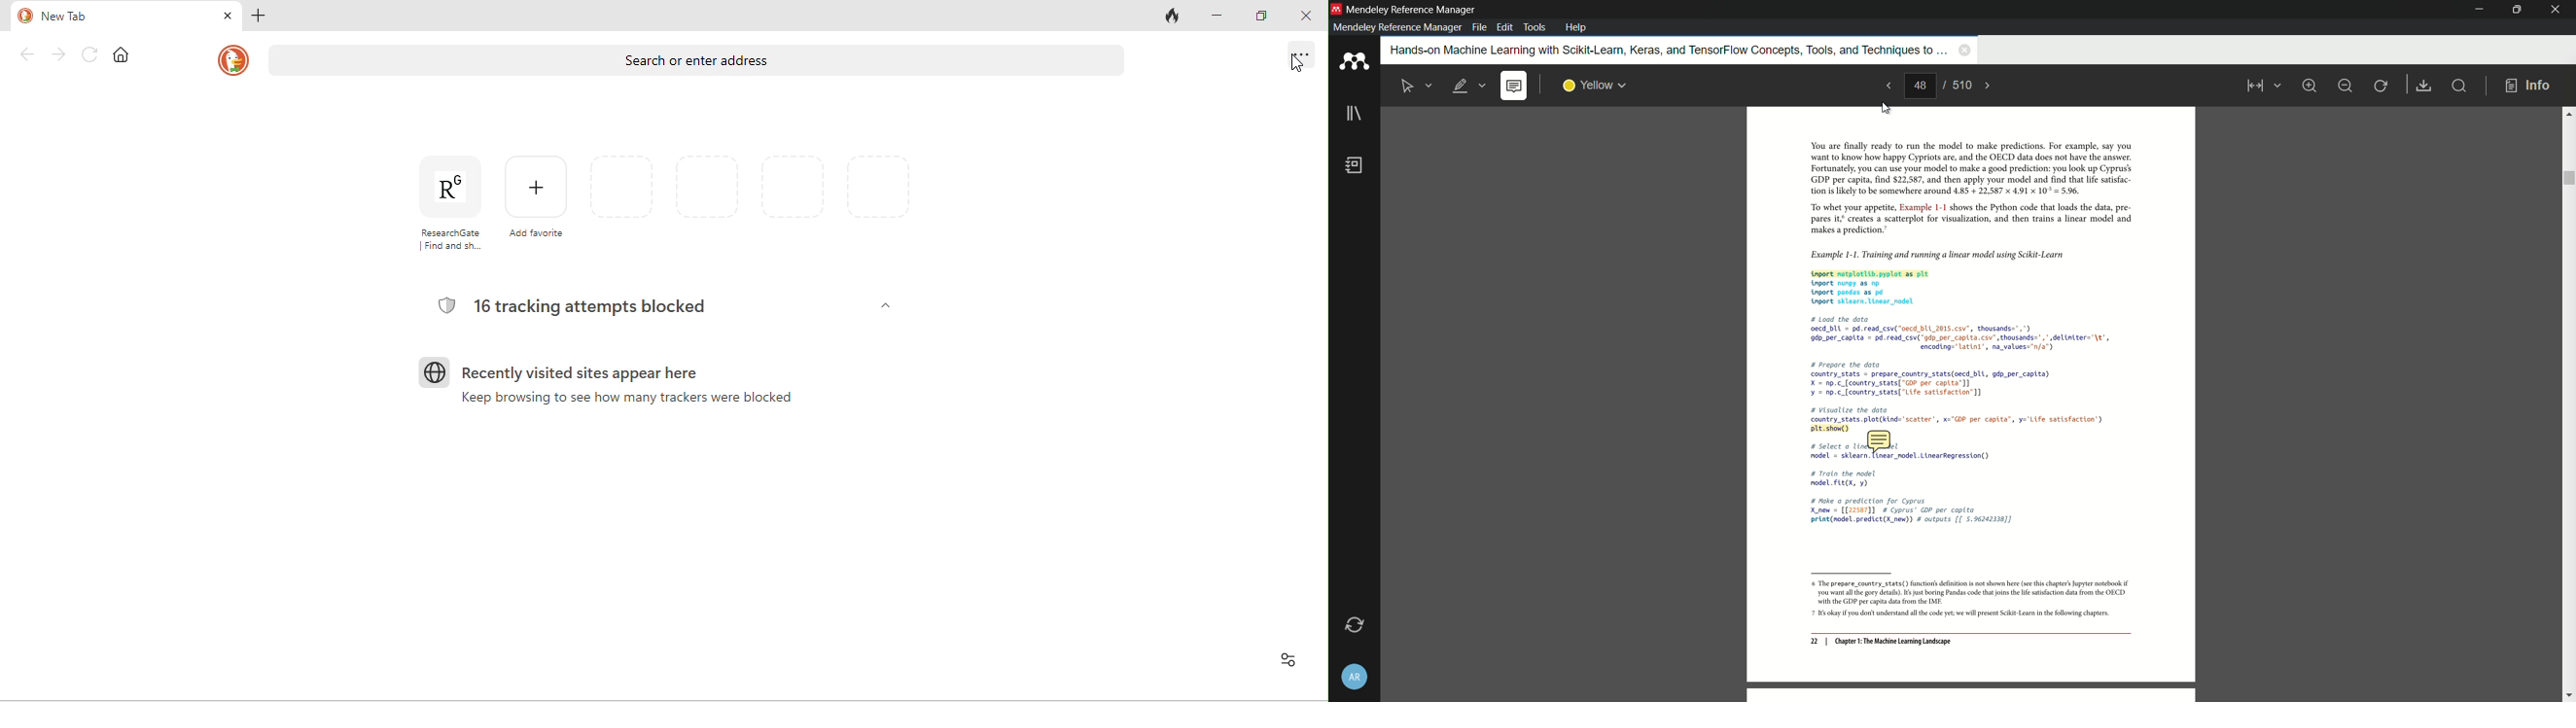  Describe the element at coordinates (1408, 86) in the screenshot. I see `select` at that location.